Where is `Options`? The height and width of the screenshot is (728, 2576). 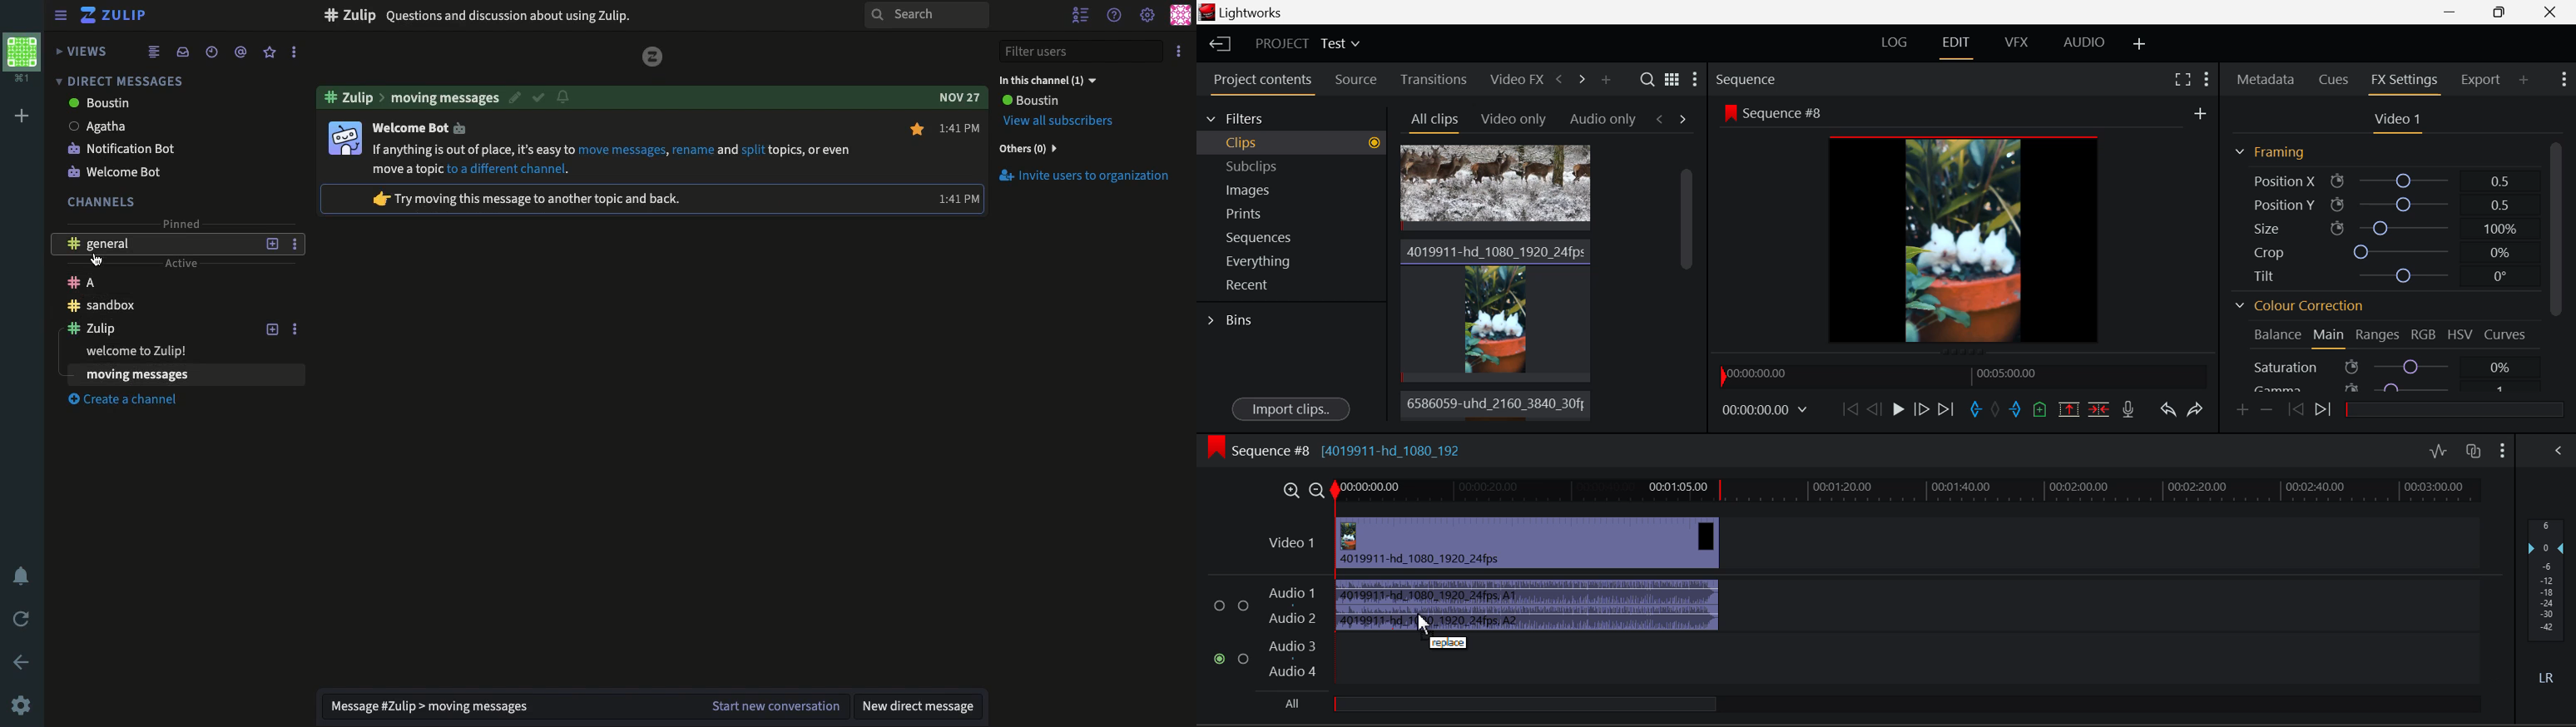 Options is located at coordinates (295, 329).